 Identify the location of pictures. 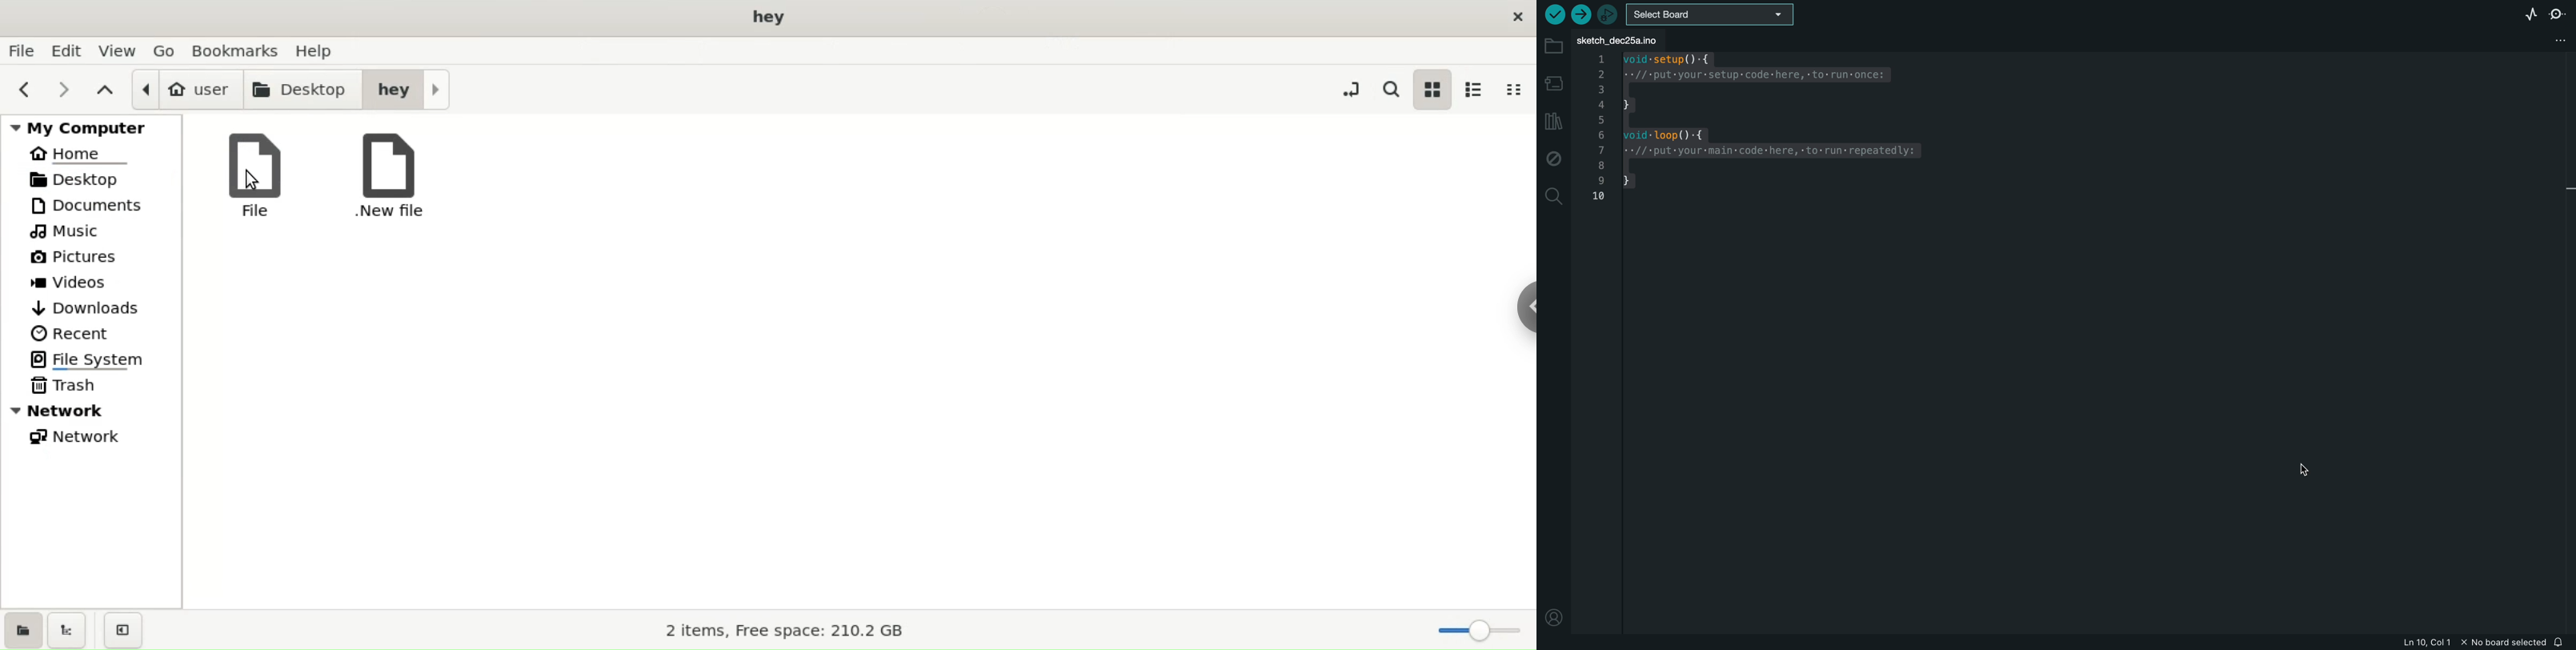
(90, 259).